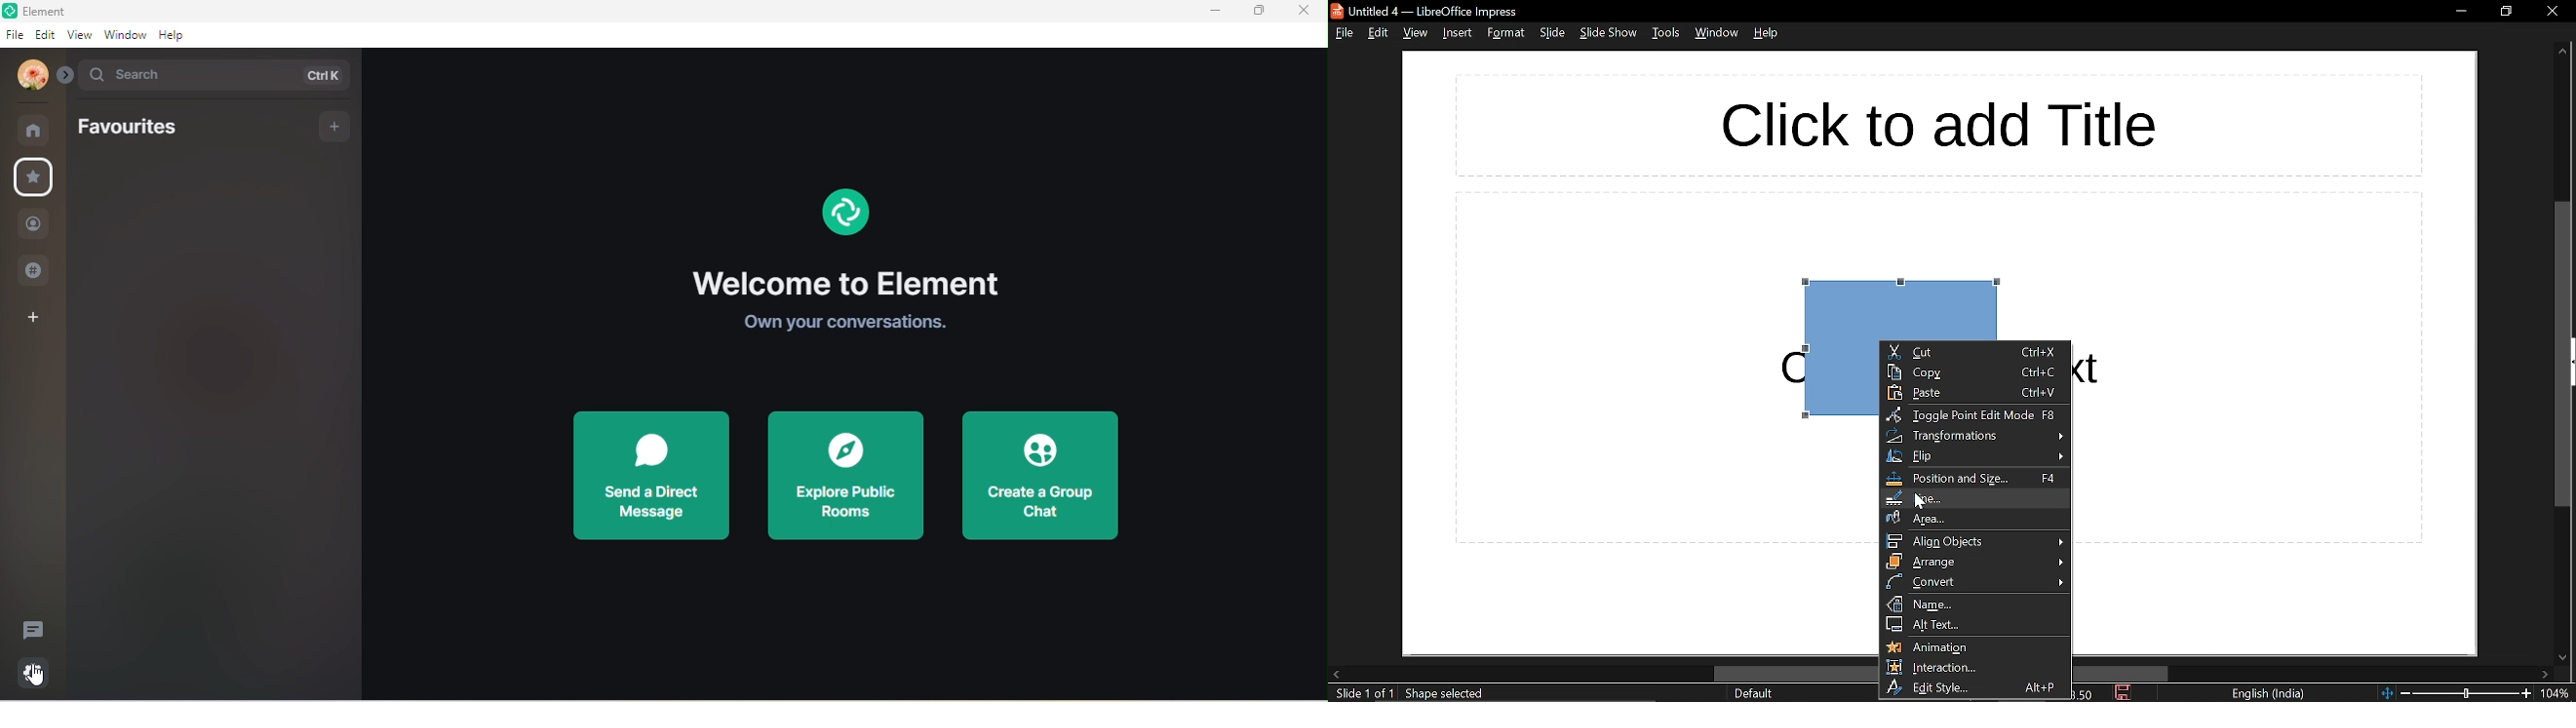 The image size is (2576, 728). I want to click on save, so click(2123, 692).